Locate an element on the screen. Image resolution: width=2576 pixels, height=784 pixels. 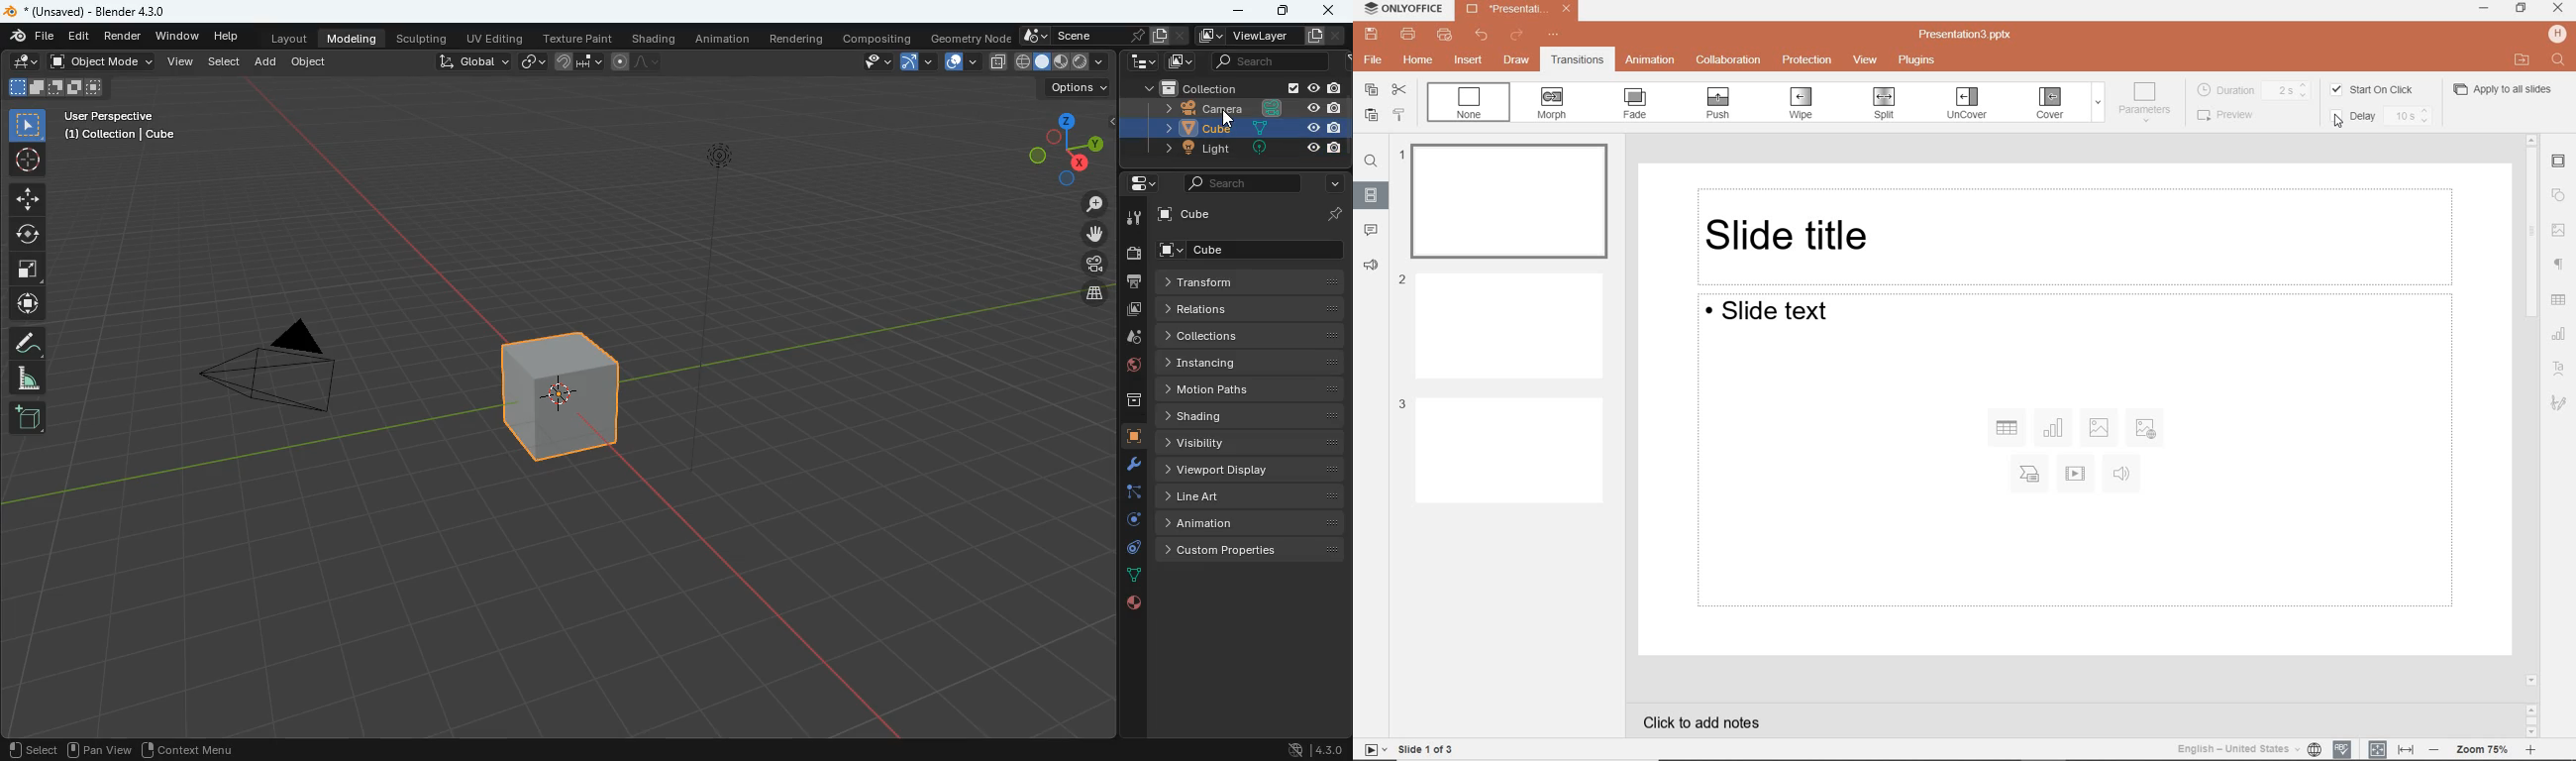
camera is located at coordinates (291, 371).